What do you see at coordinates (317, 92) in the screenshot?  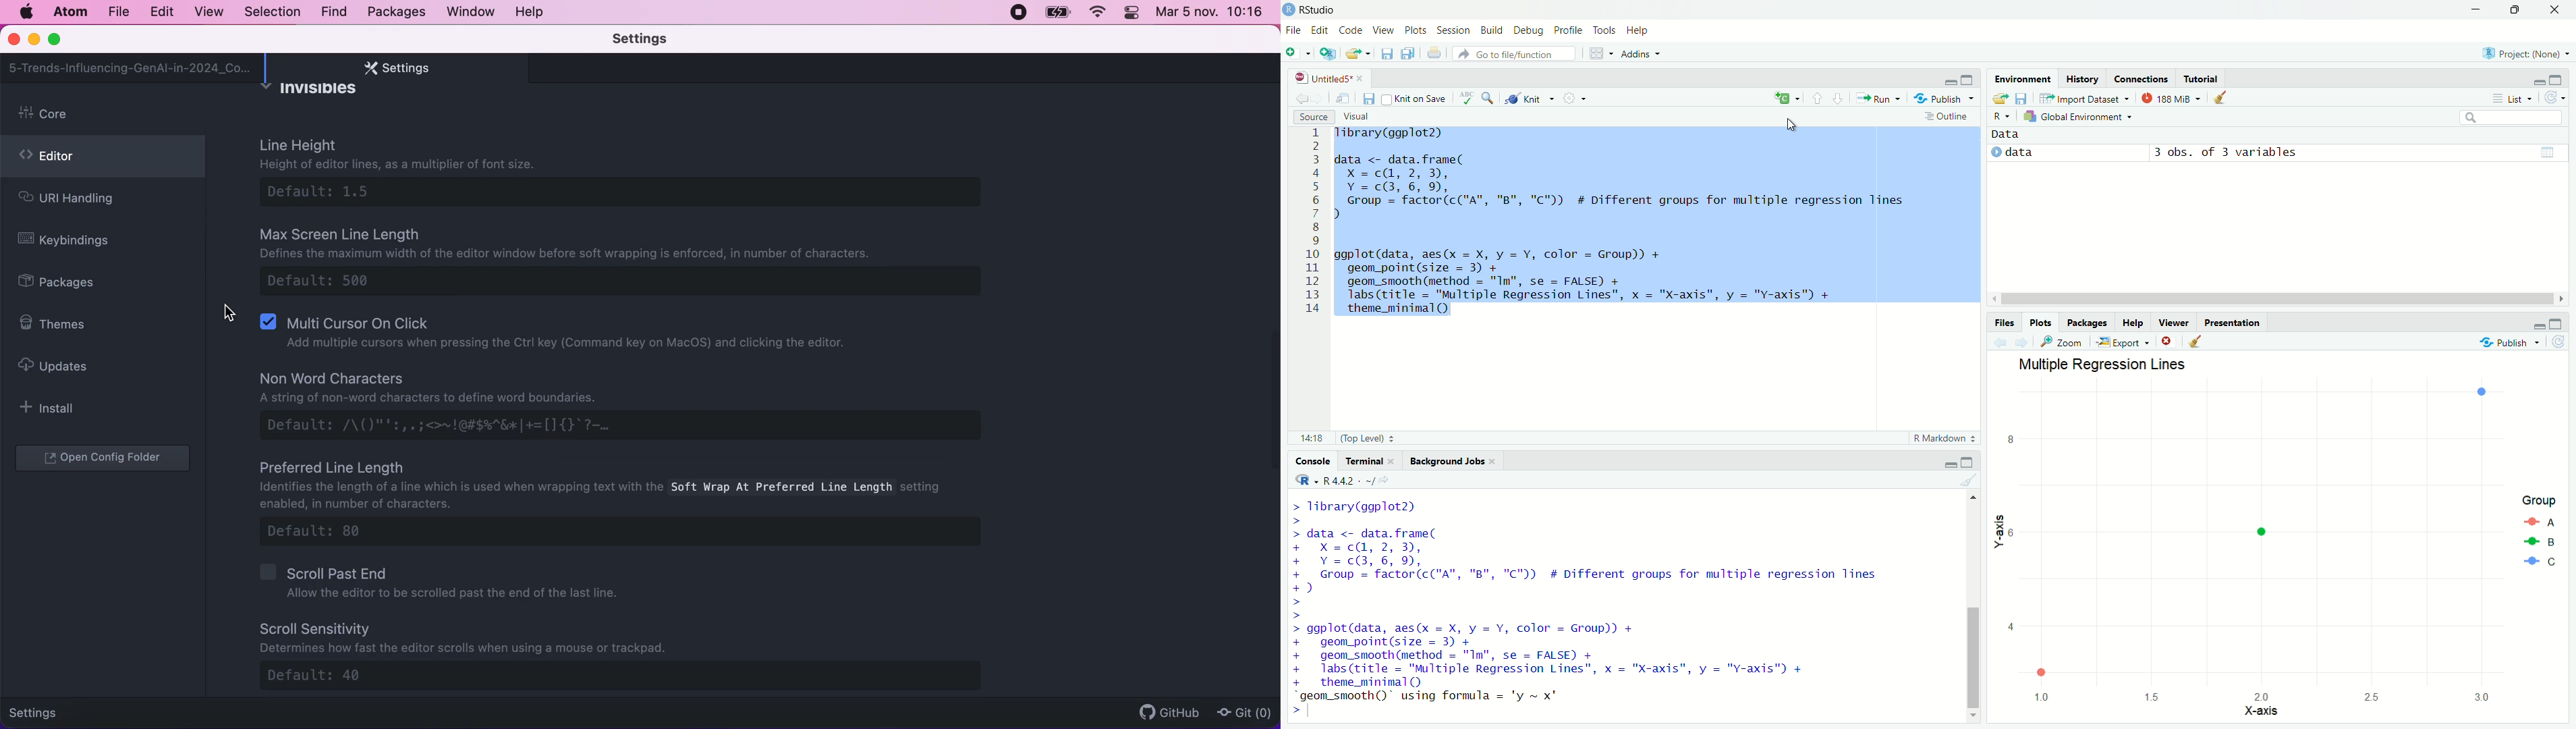 I see `invisibles` at bounding box center [317, 92].